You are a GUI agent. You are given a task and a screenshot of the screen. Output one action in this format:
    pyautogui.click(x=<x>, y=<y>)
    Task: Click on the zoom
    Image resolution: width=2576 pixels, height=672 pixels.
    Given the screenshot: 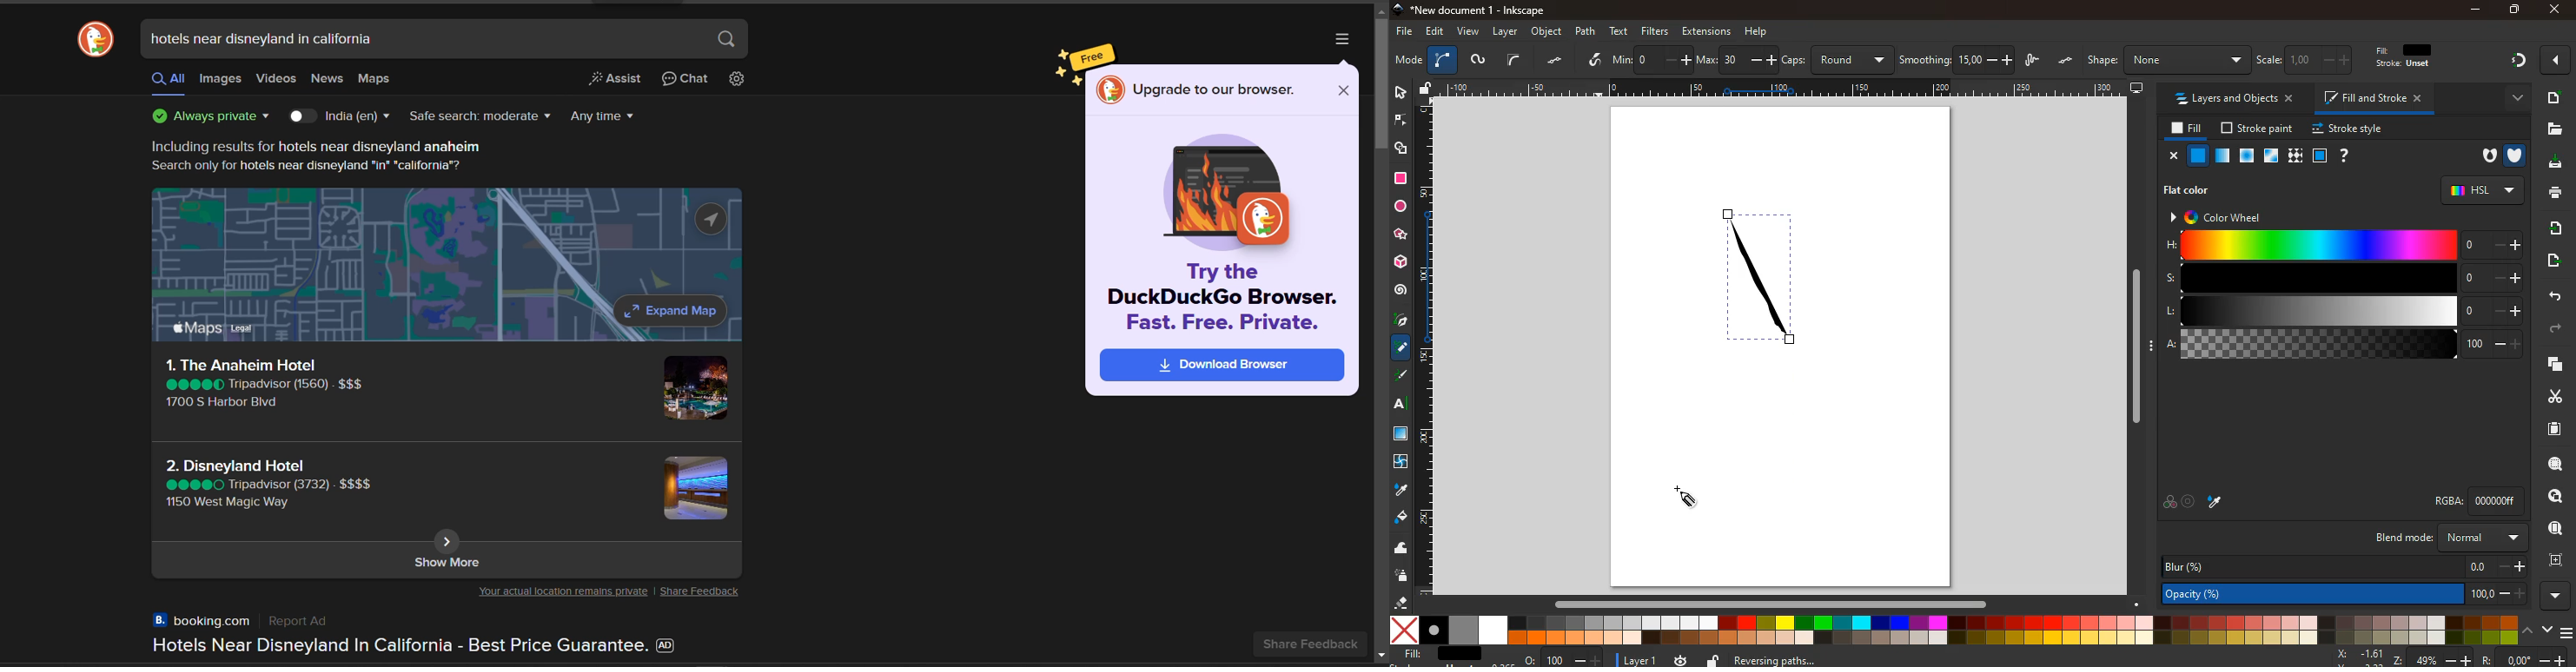 What is the action you would take?
    pyautogui.click(x=2450, y=657)
    